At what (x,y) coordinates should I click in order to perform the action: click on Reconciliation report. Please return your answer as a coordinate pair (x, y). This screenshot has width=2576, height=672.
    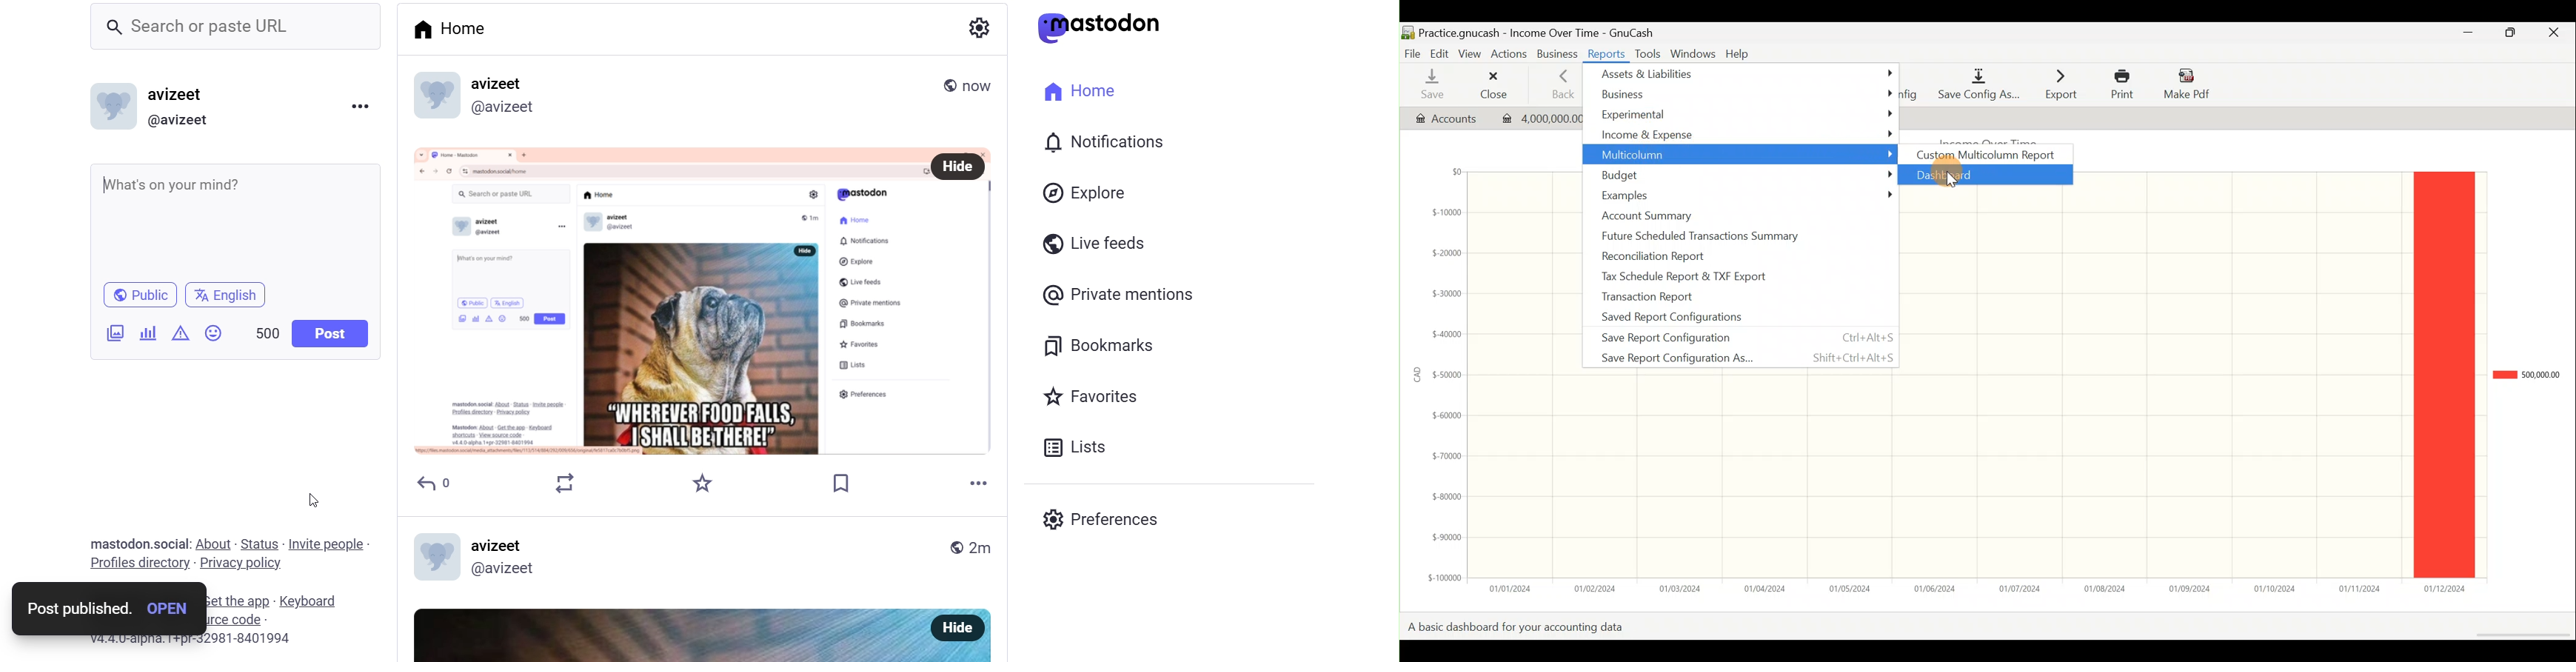
    Looking at the image, I should click on (1732, 256).